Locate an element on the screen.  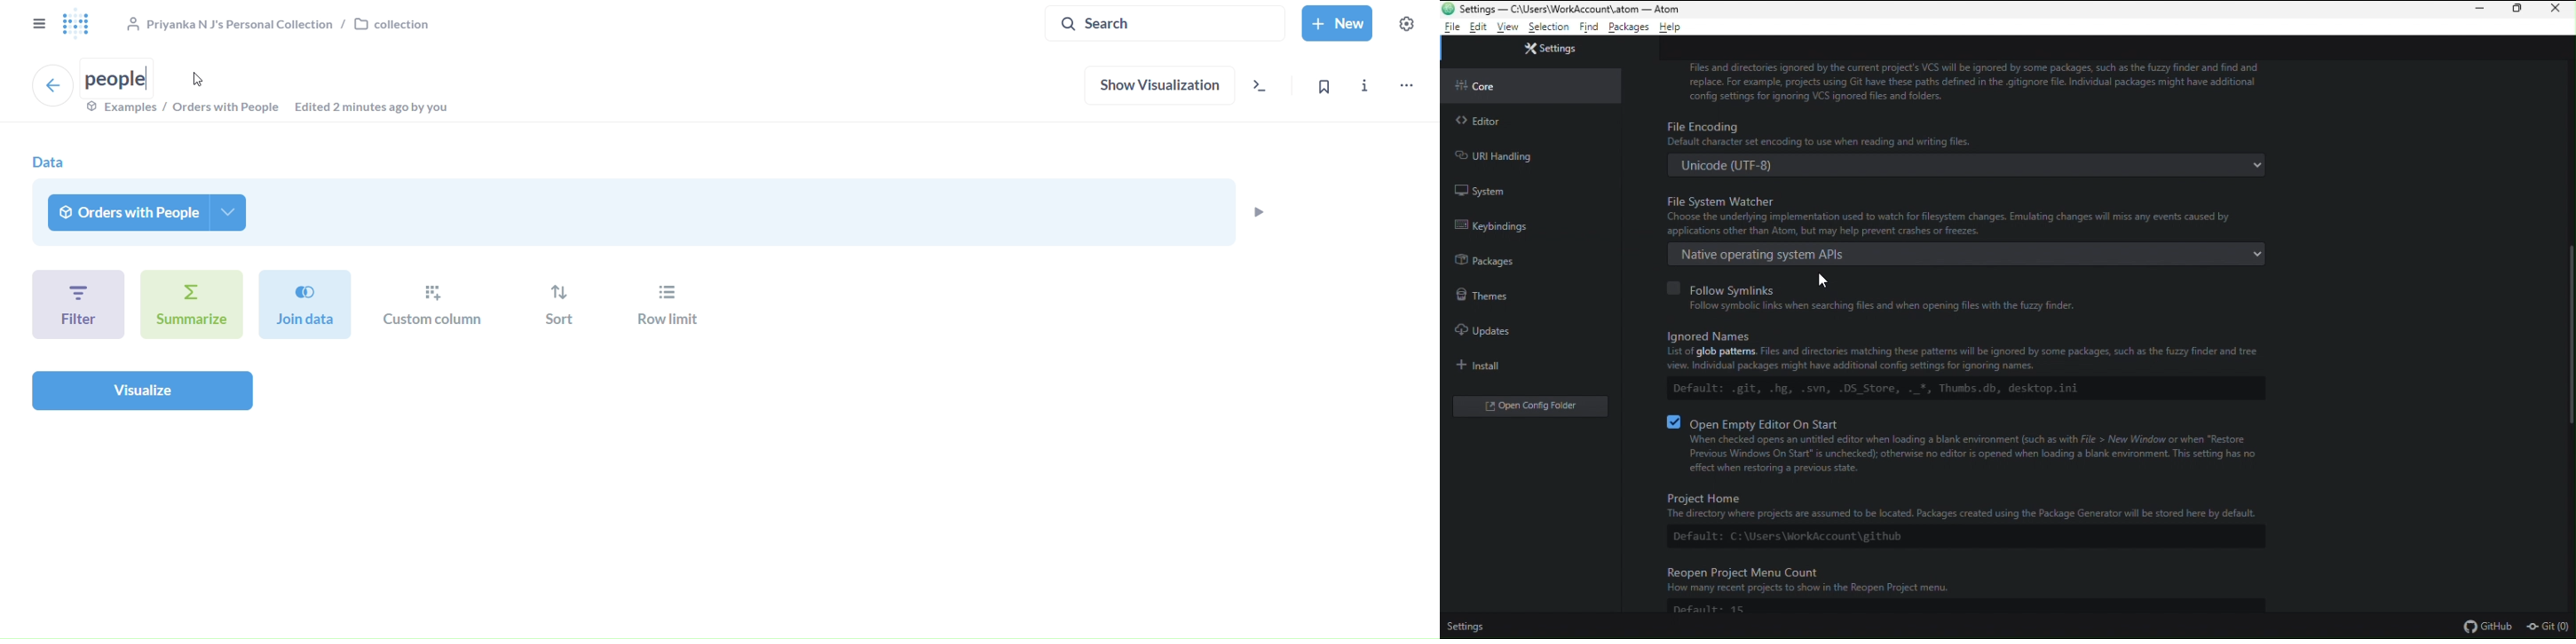
Minimize is located at coordinates (2477, 10).